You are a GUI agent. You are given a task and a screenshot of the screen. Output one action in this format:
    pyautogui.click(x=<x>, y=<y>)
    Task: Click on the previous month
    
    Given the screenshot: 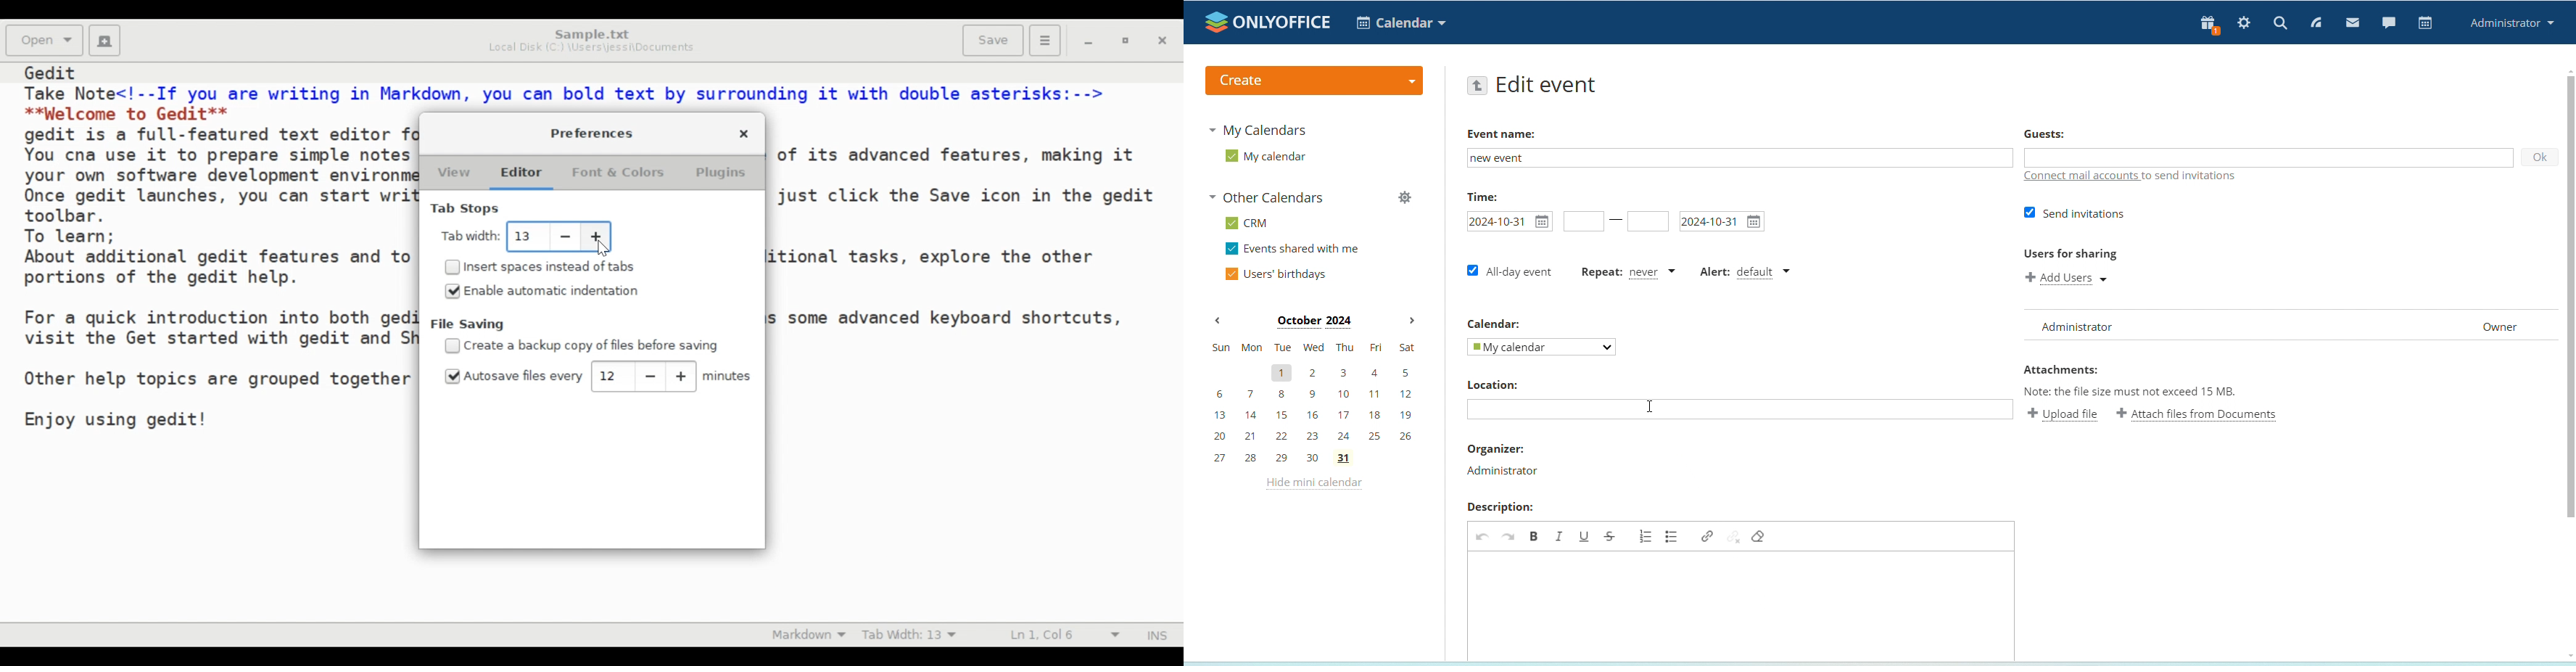 What is the action you would take?
    pyautogui.click(x=1218, y=321)
    